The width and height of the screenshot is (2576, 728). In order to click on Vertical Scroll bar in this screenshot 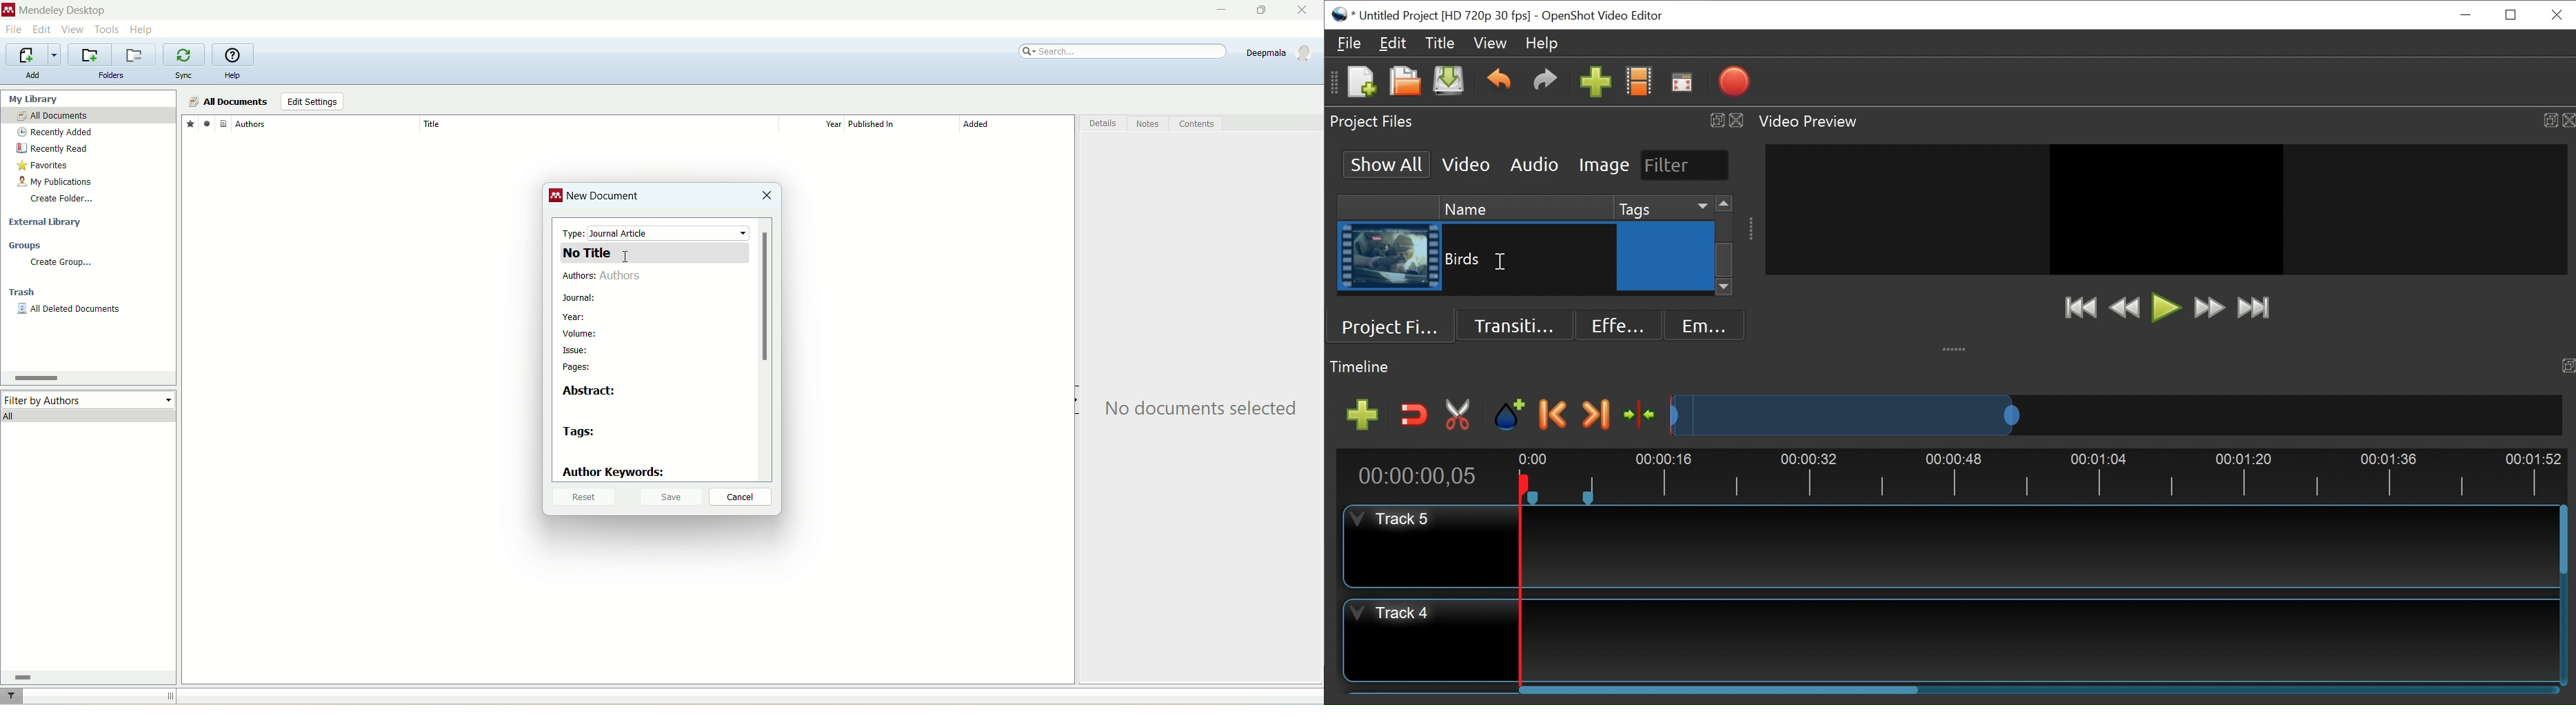, I will do `click(1724, 259)`.